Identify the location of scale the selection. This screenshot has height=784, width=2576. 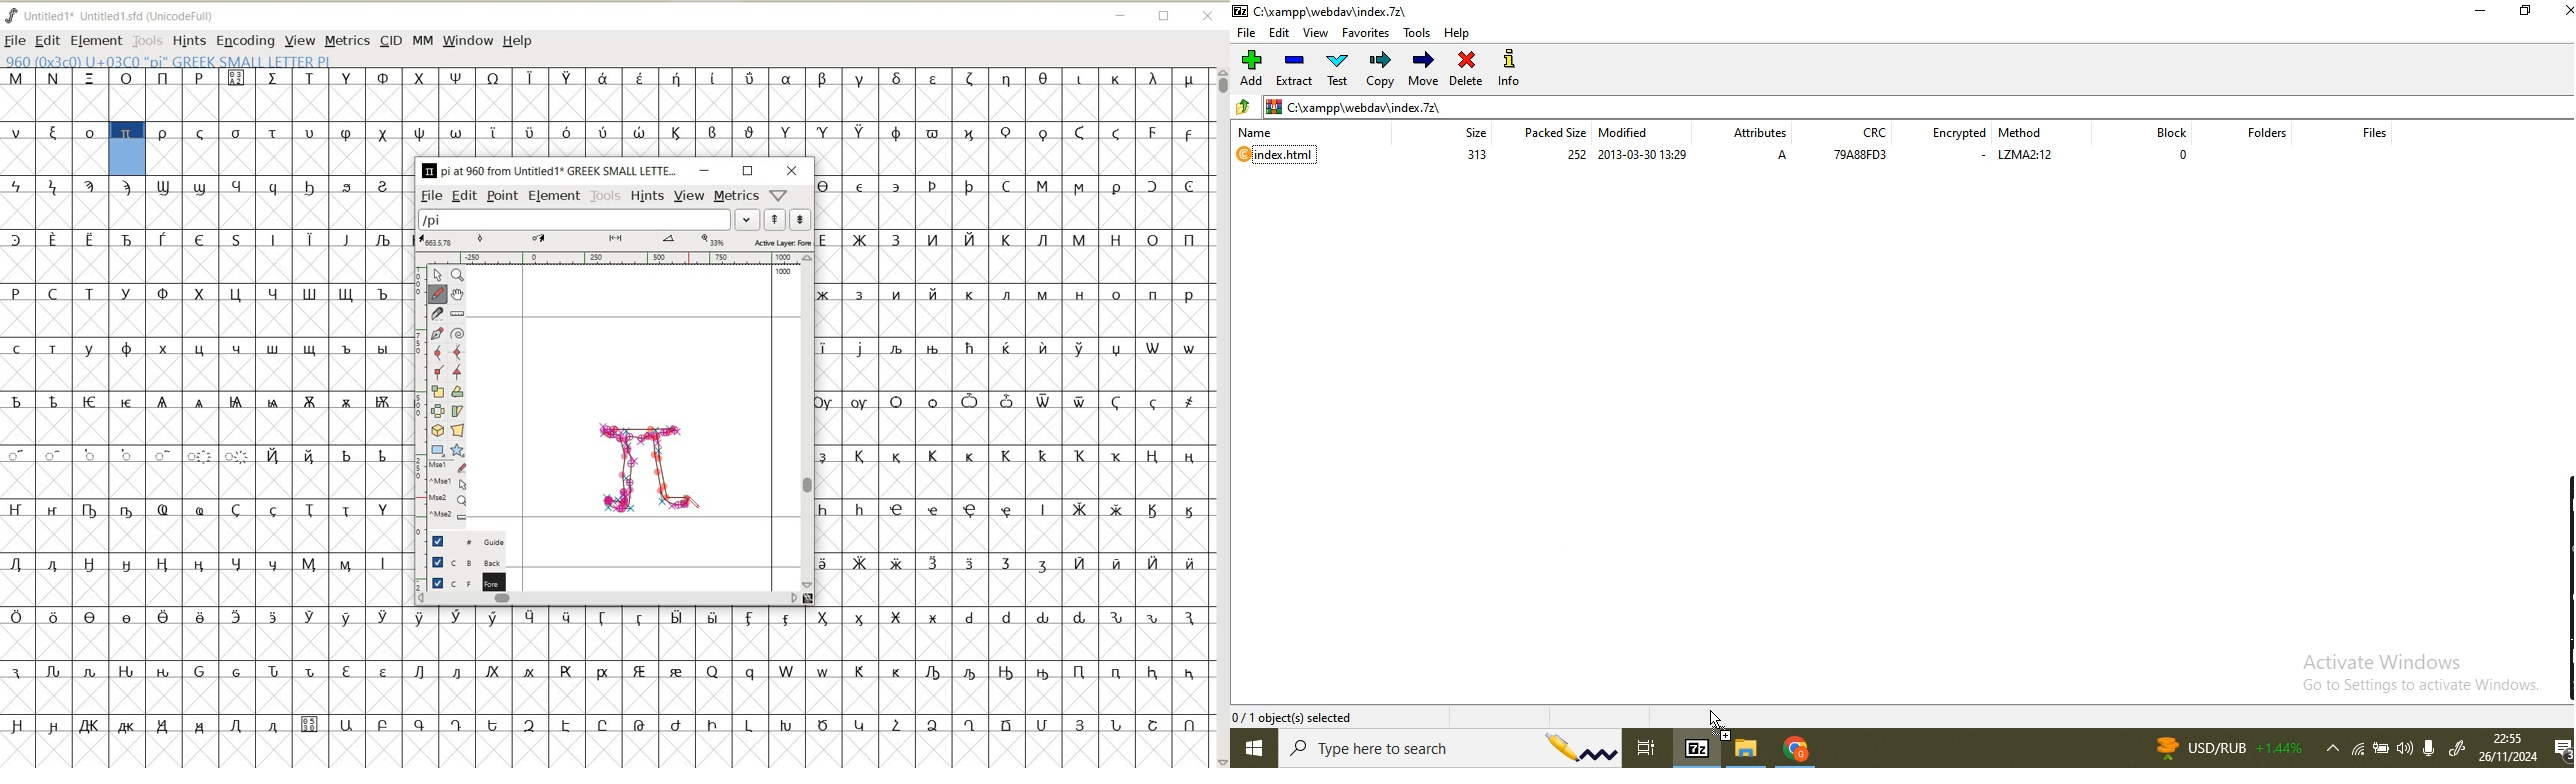
(436, 391).